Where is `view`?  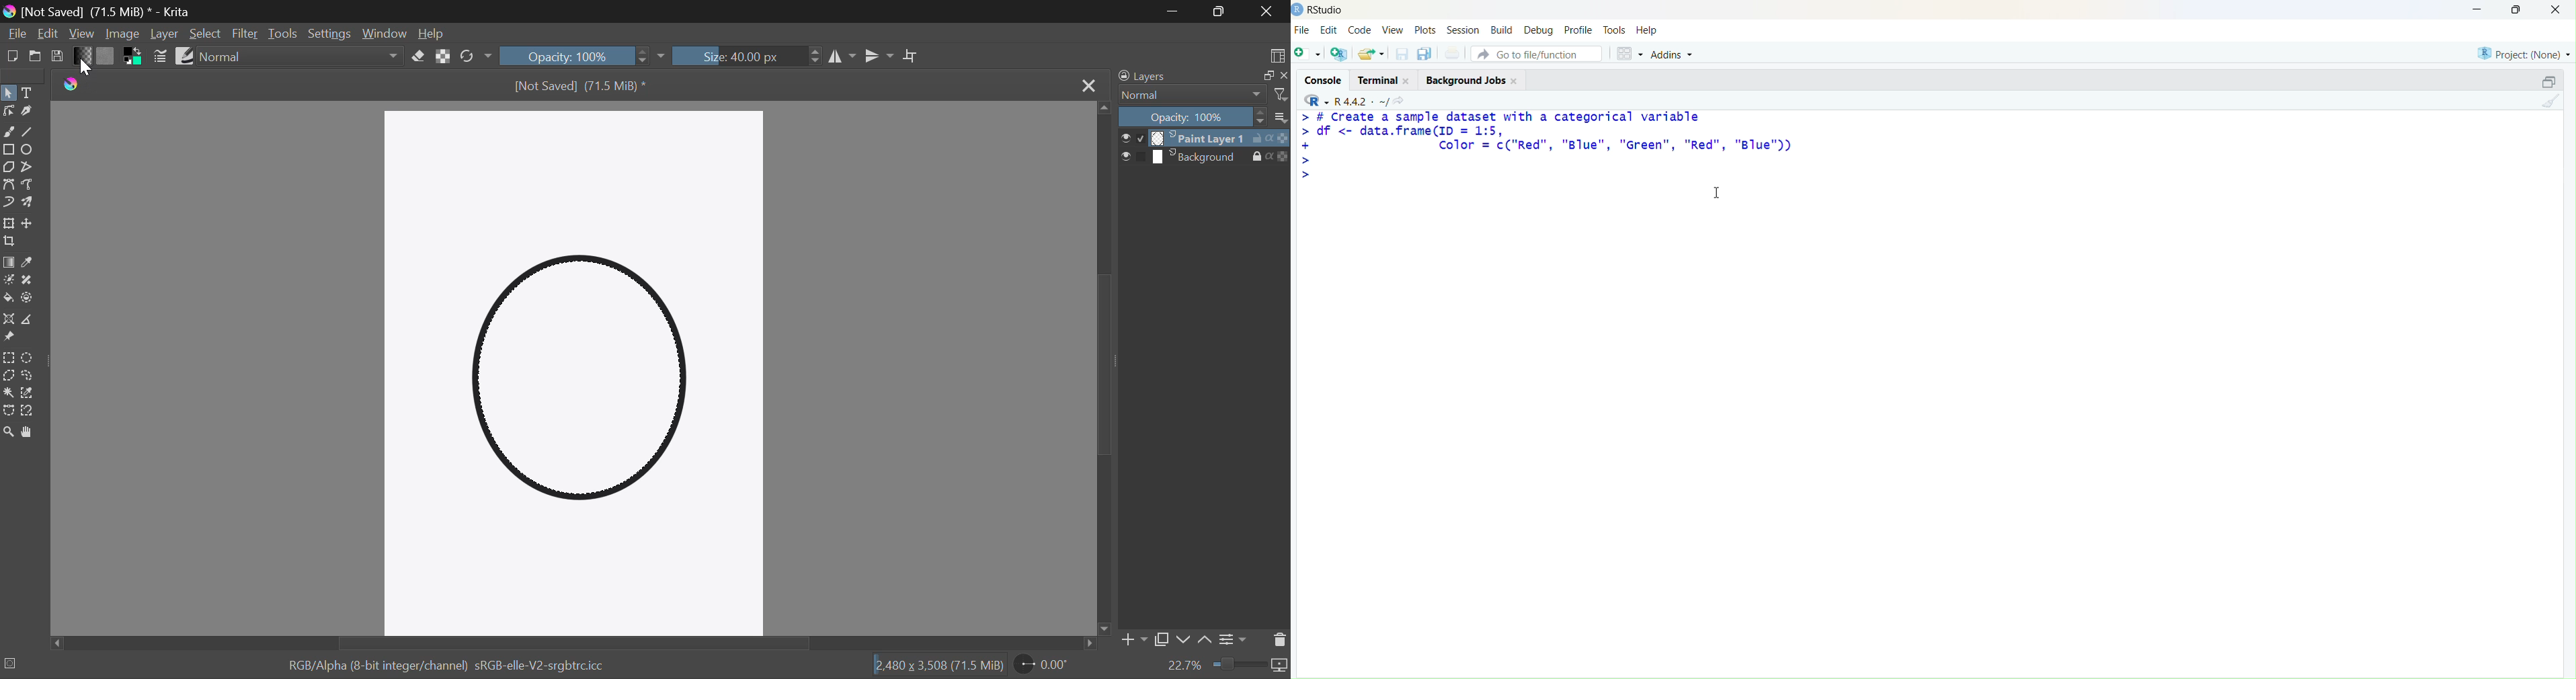
view is located at coordinates (1394, 30).